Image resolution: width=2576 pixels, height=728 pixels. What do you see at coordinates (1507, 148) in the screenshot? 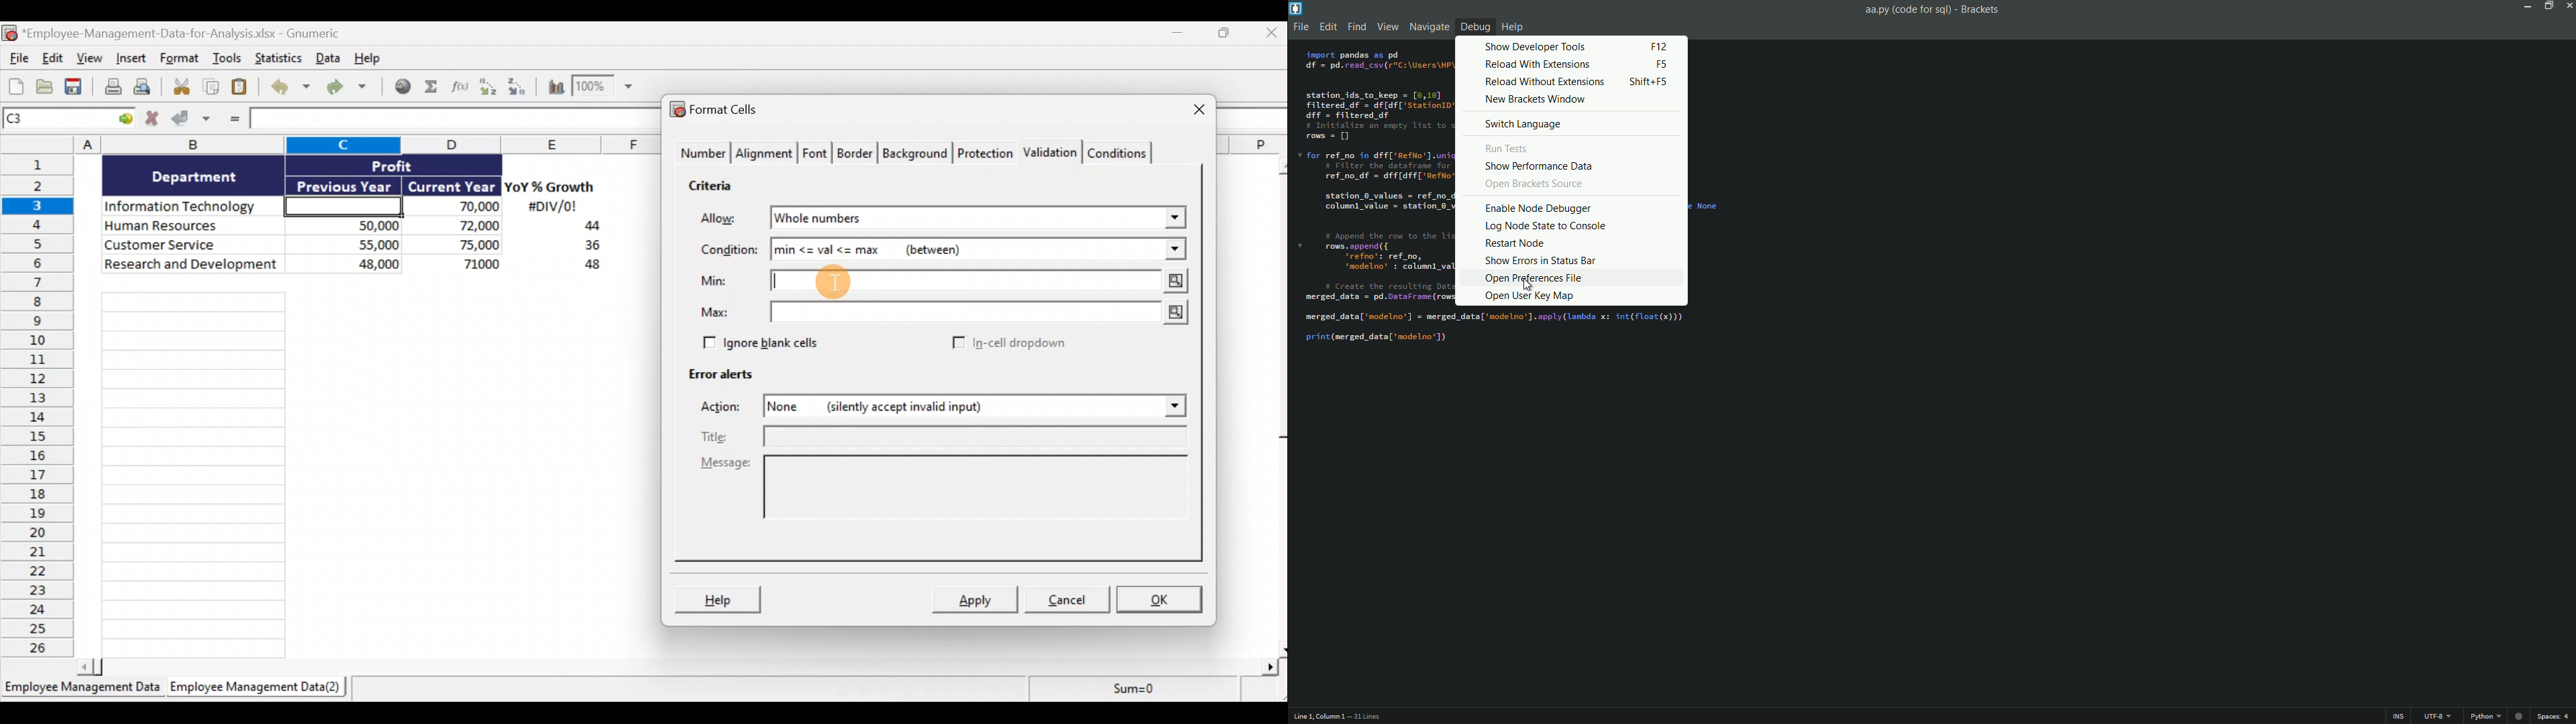
I see `run tests` at bounding box center [1507, 148].